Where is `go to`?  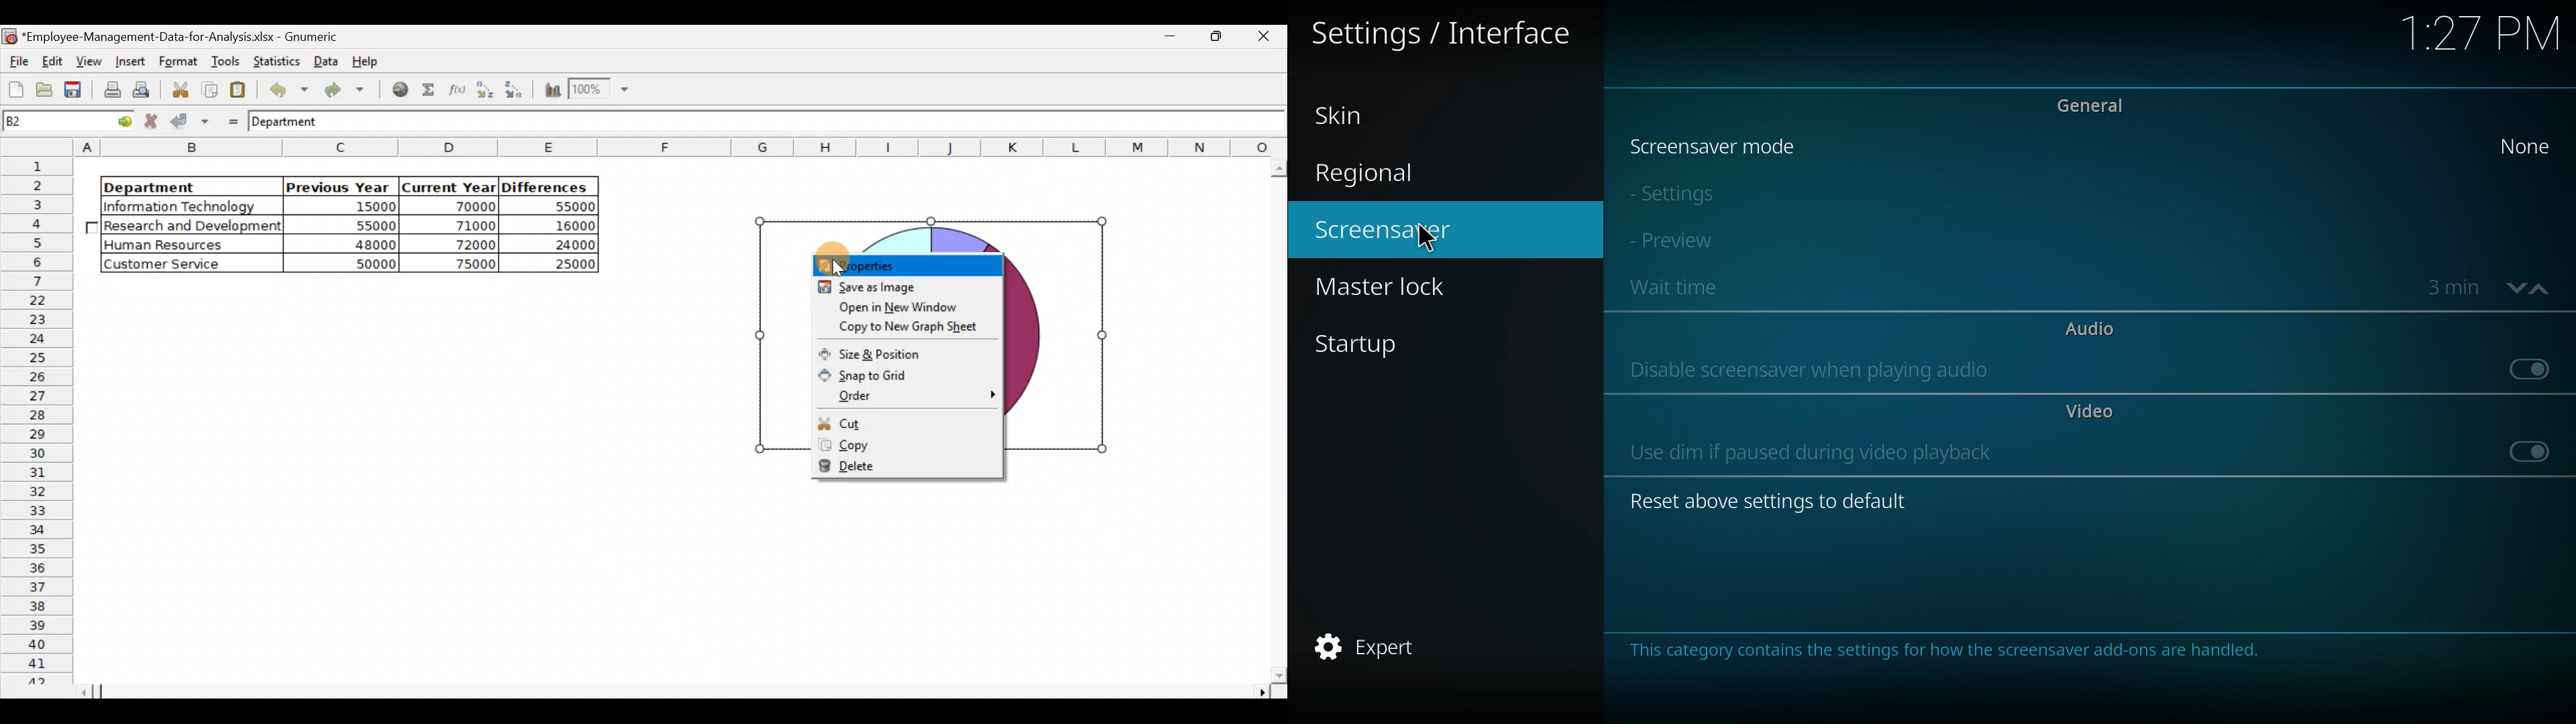
go to is located at coordinates (117, 123).